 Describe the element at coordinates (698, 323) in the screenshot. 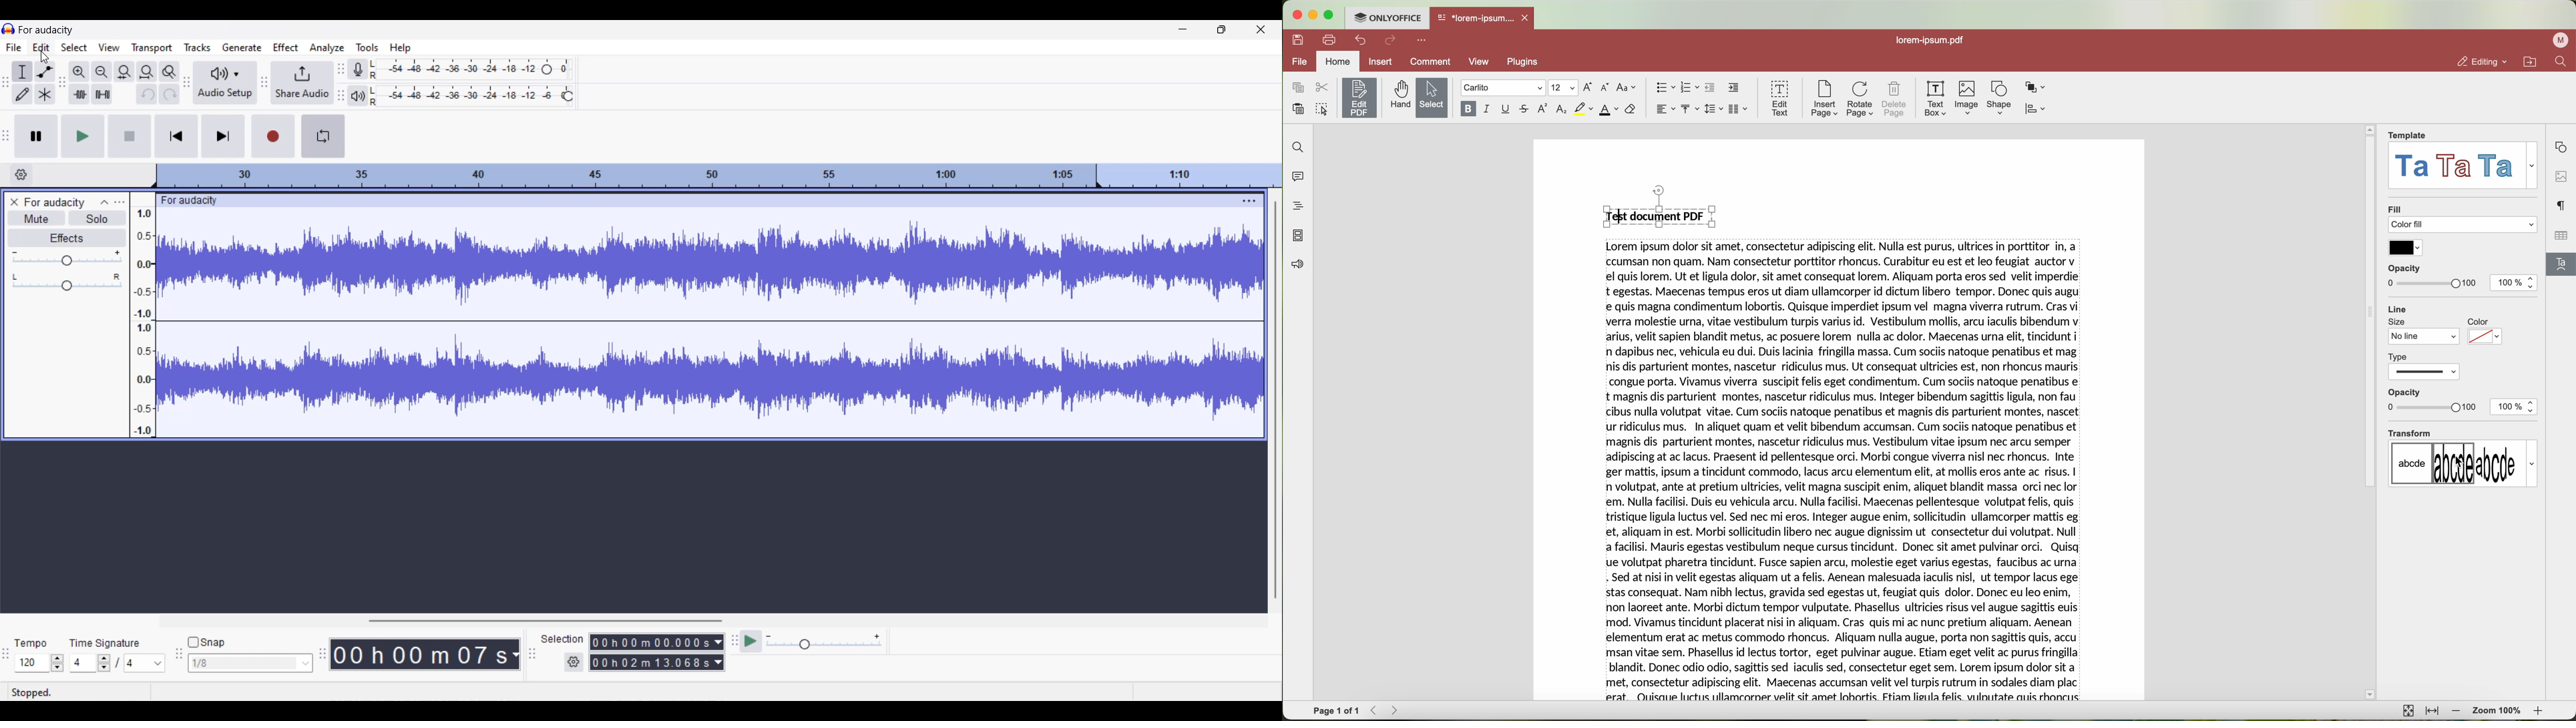

I see `Current track` at that location.